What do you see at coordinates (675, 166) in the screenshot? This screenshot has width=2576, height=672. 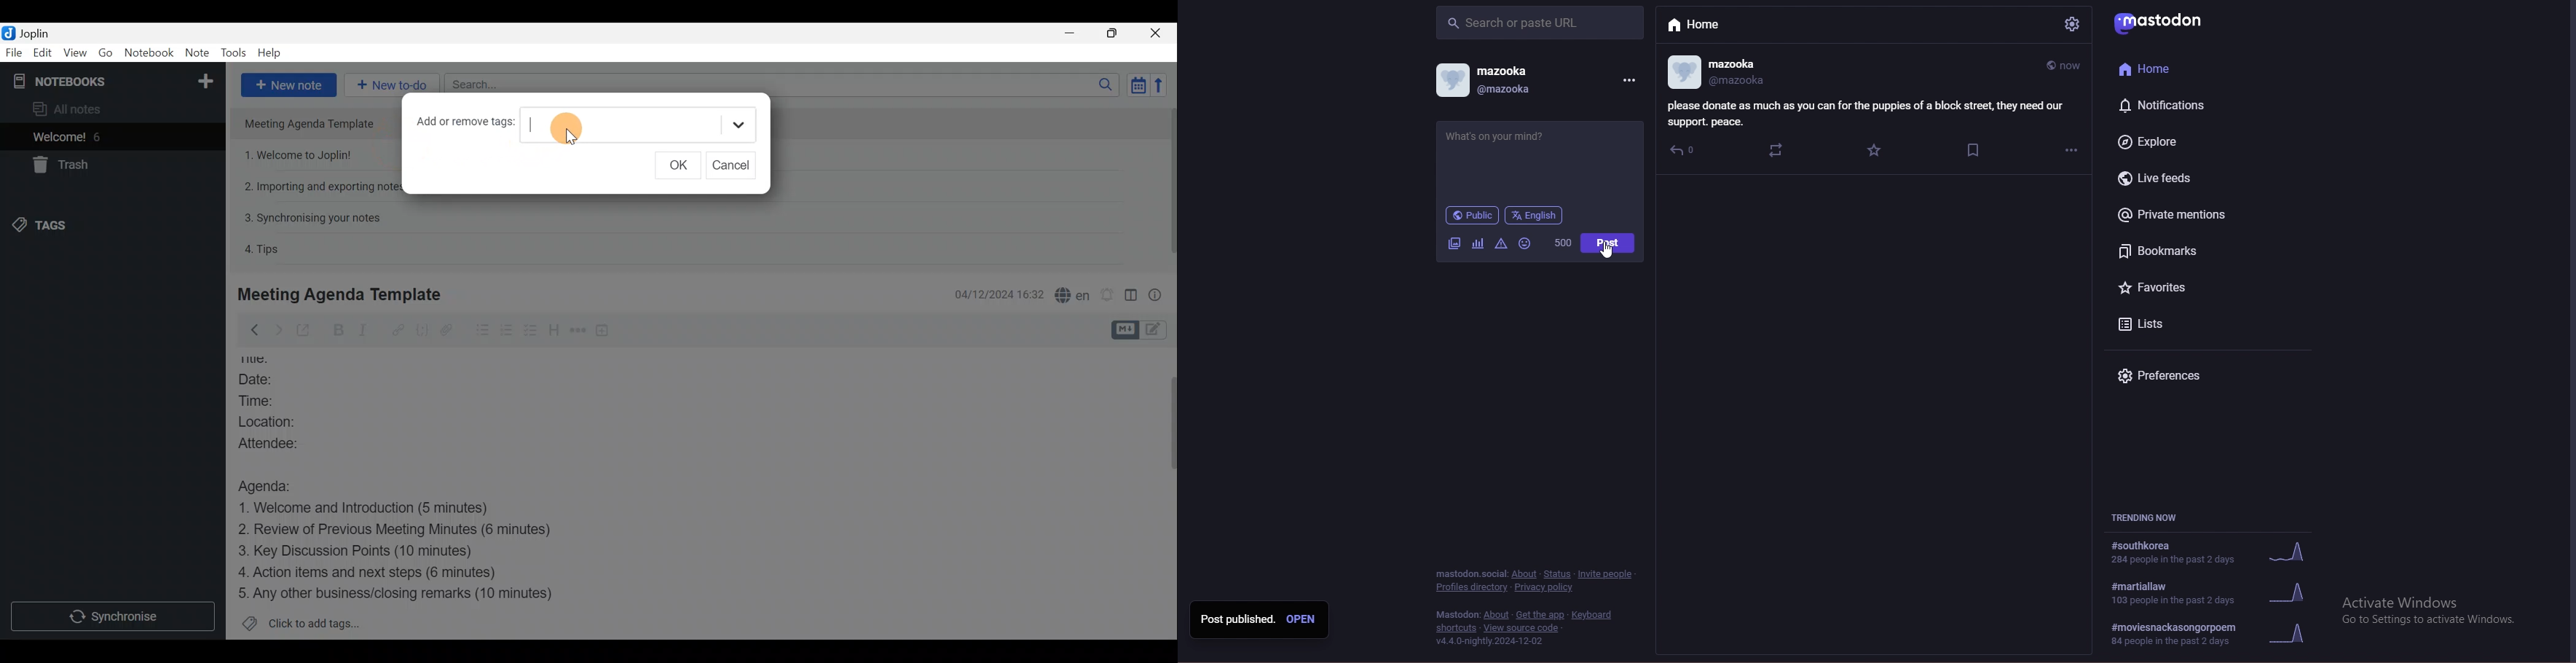 I see `OK` at bounding box center [675, 166].